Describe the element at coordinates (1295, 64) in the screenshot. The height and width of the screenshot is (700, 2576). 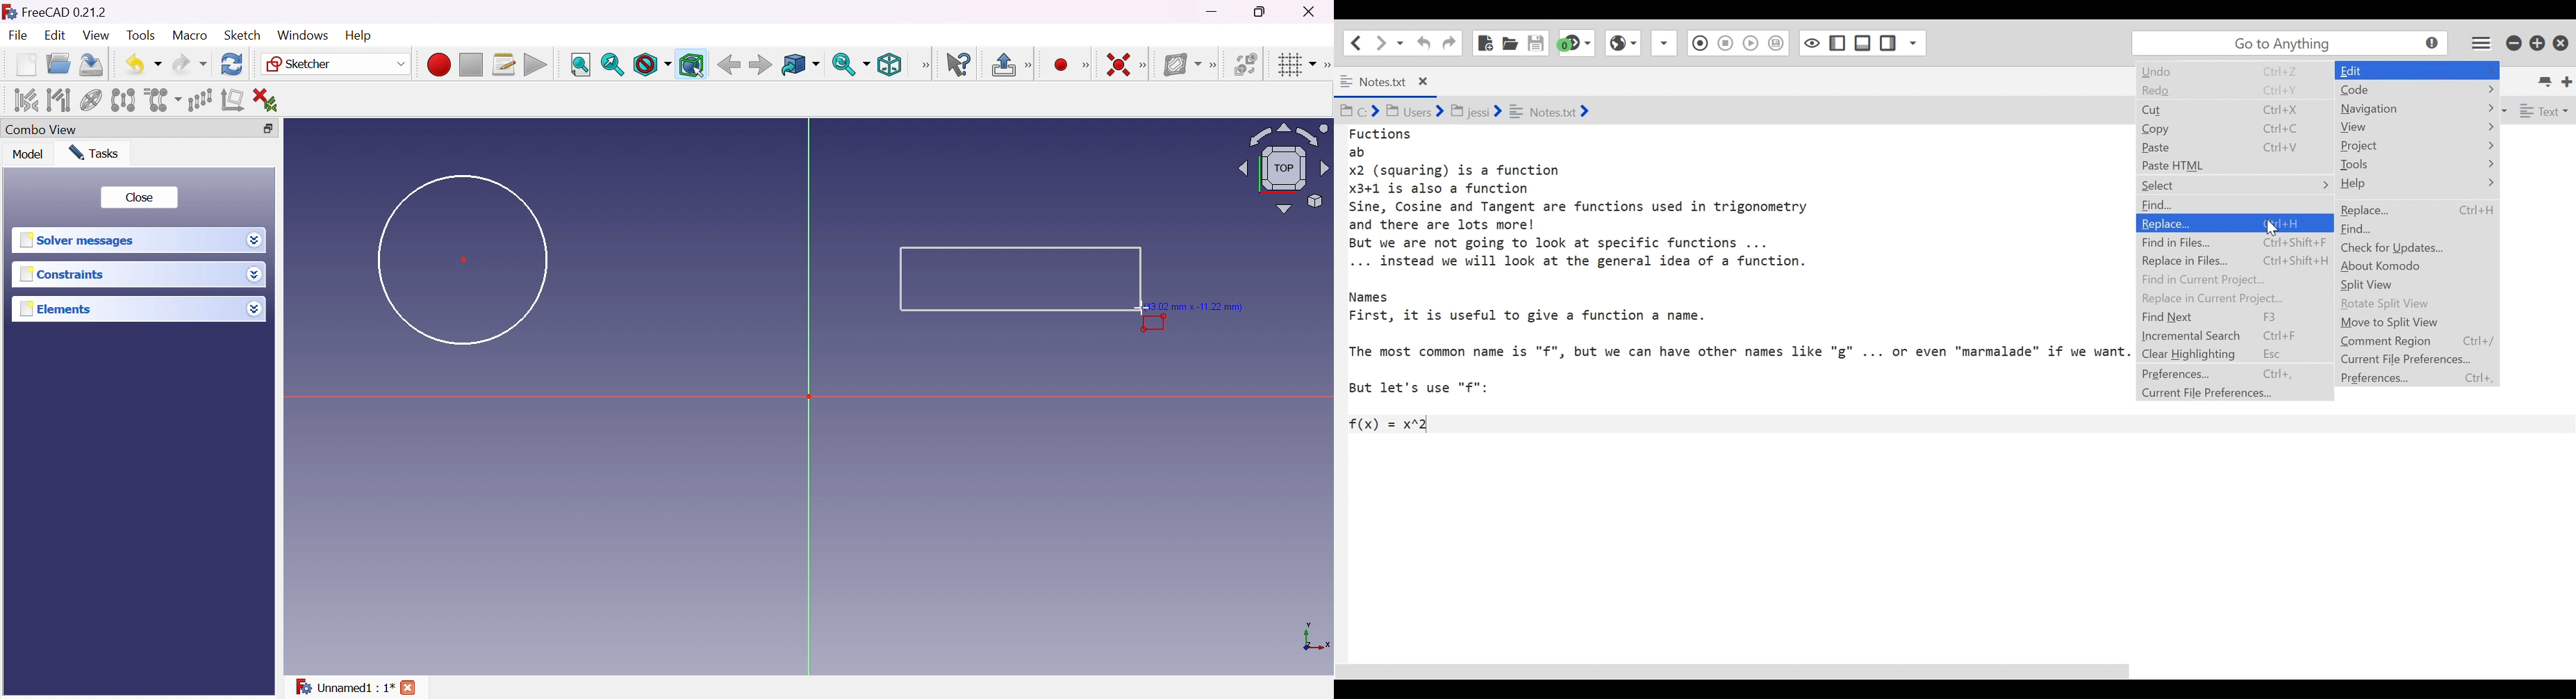
I see `Toggle grid` at that location.